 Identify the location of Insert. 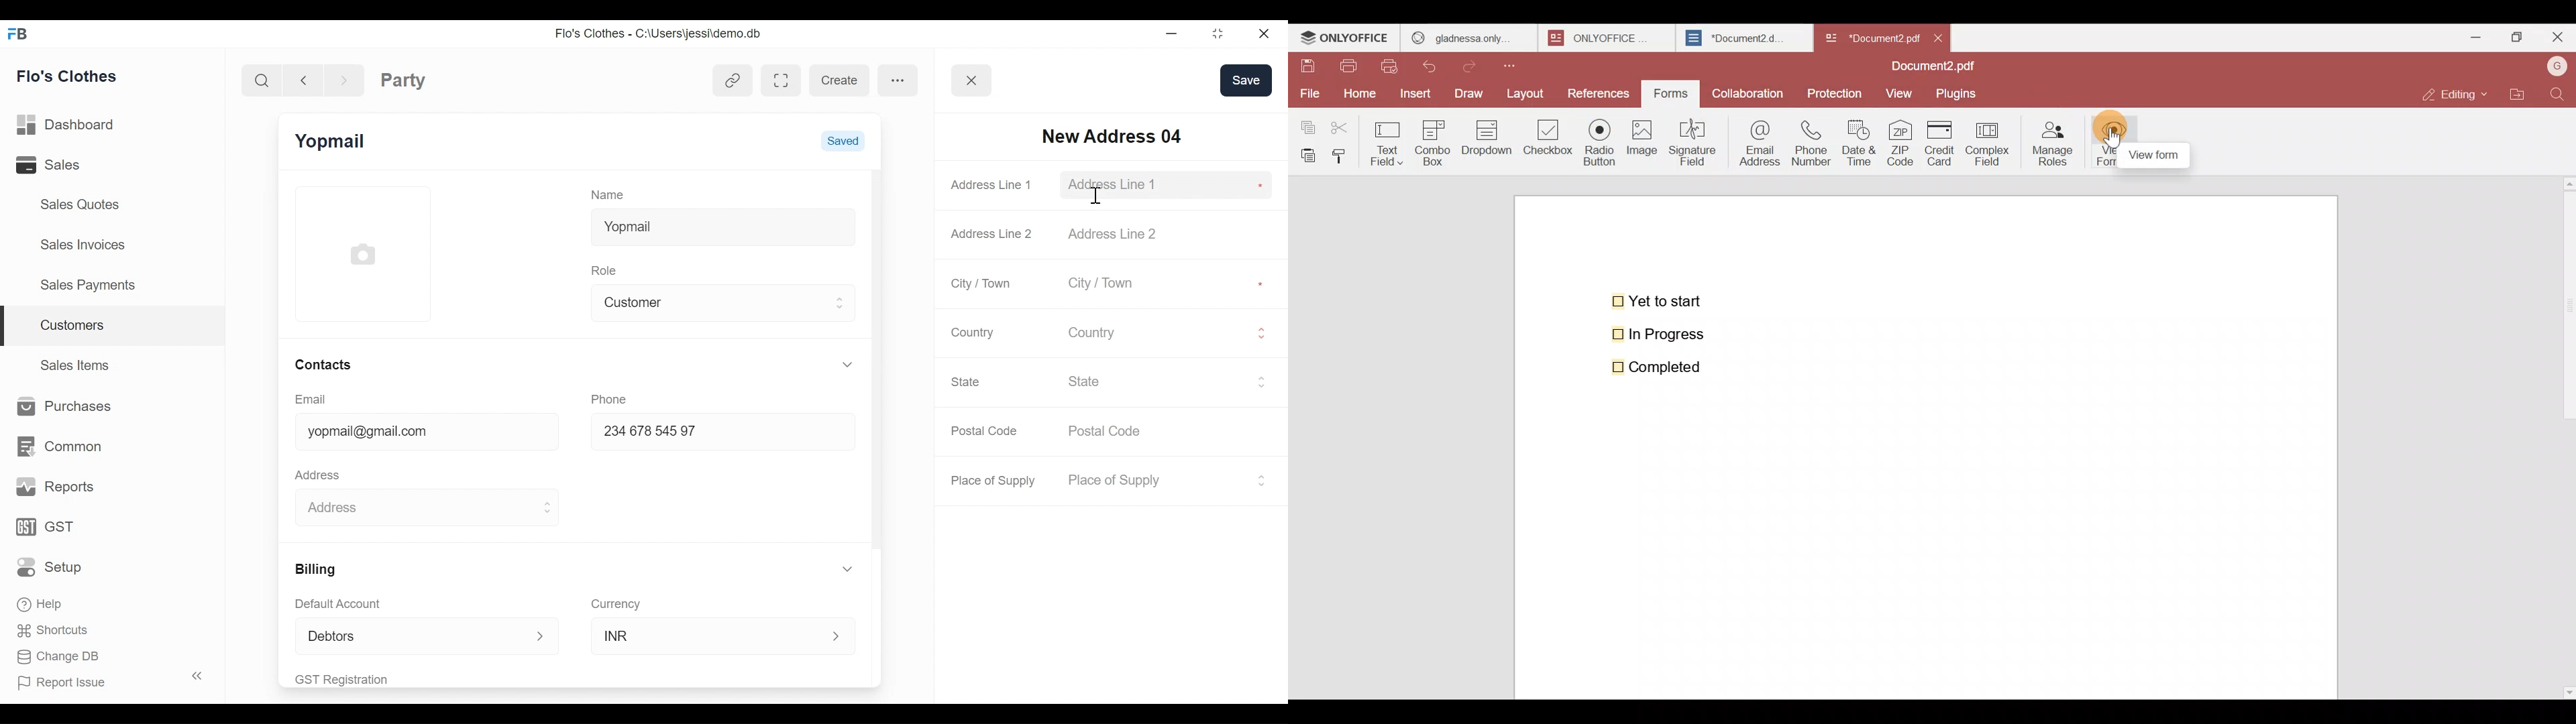
(1413, 93).